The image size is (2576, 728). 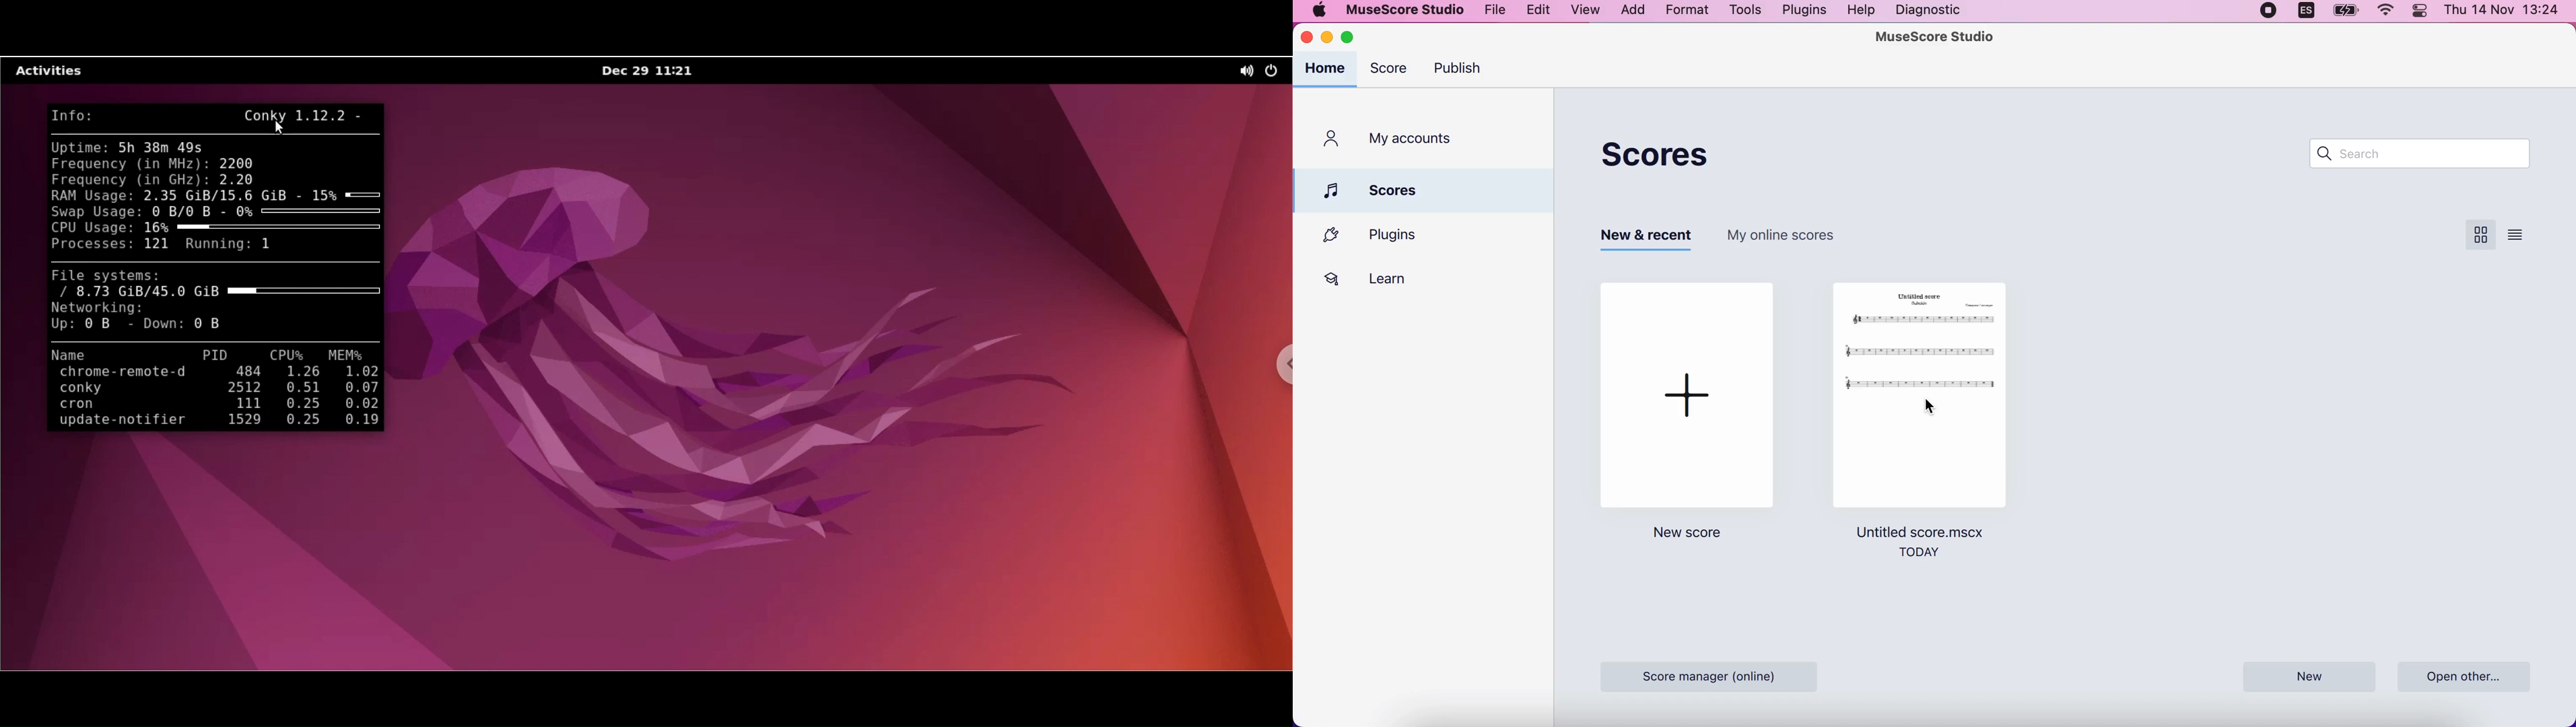 What do you see at coordinates (1936, 10) in the screenshot?
I see `diagnostic` at bounding box center [1936, 10].